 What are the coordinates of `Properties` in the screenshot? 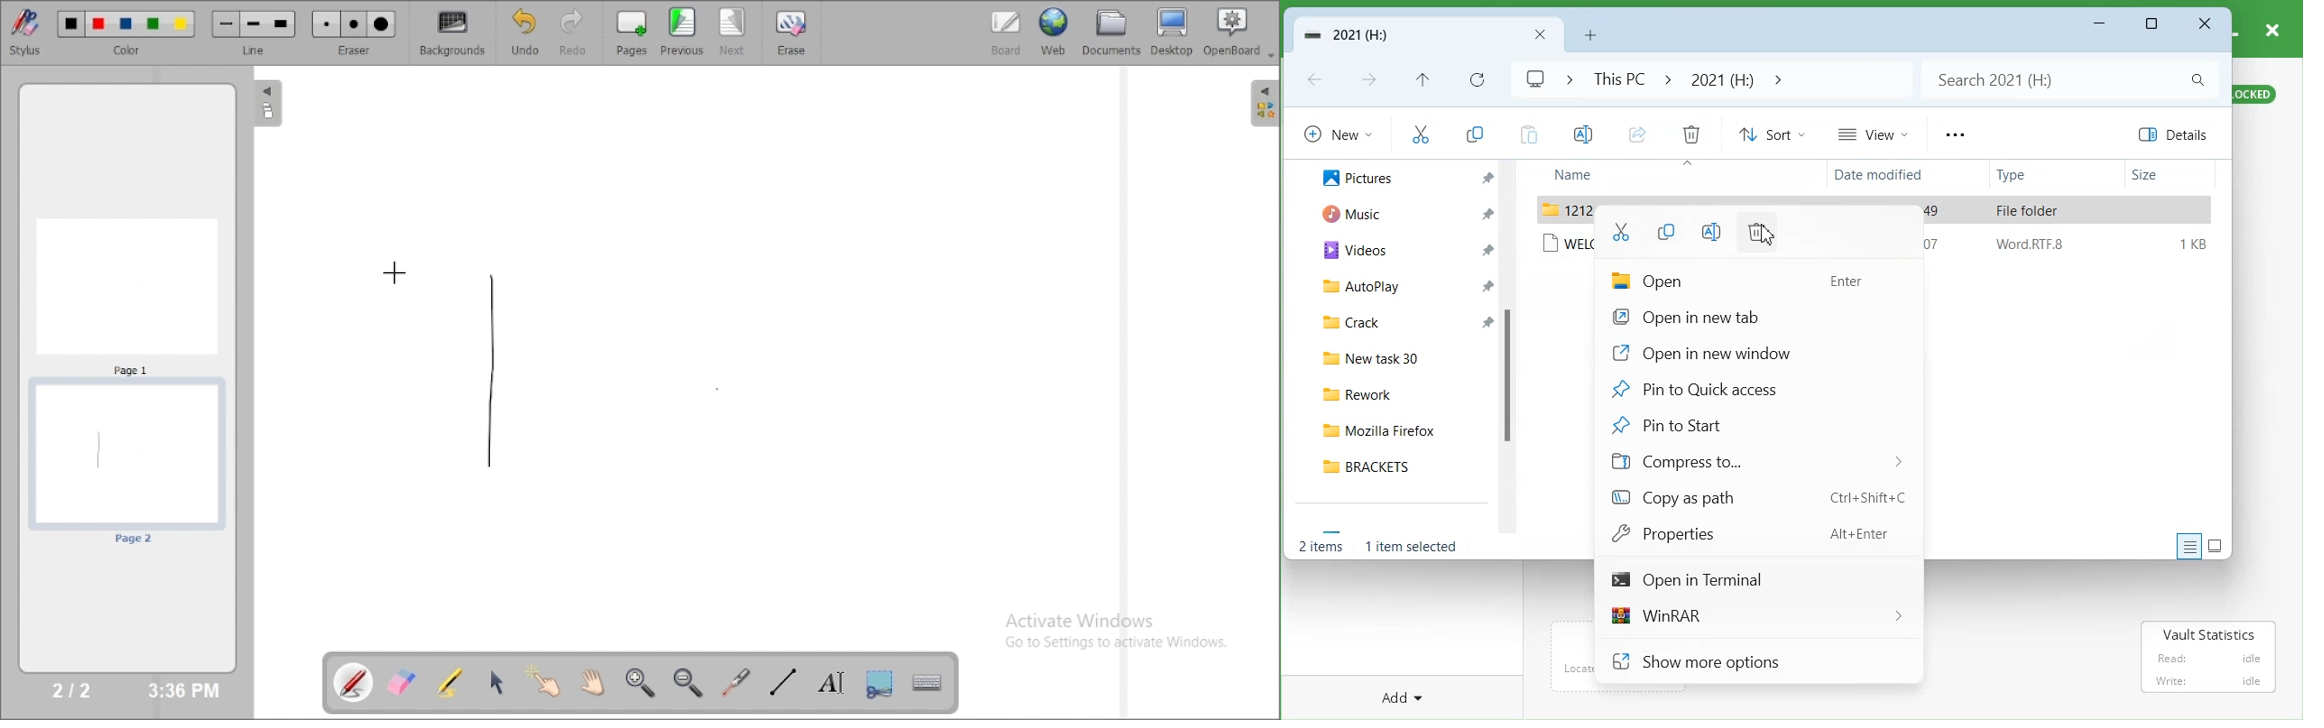 It's located at (1755, 532).